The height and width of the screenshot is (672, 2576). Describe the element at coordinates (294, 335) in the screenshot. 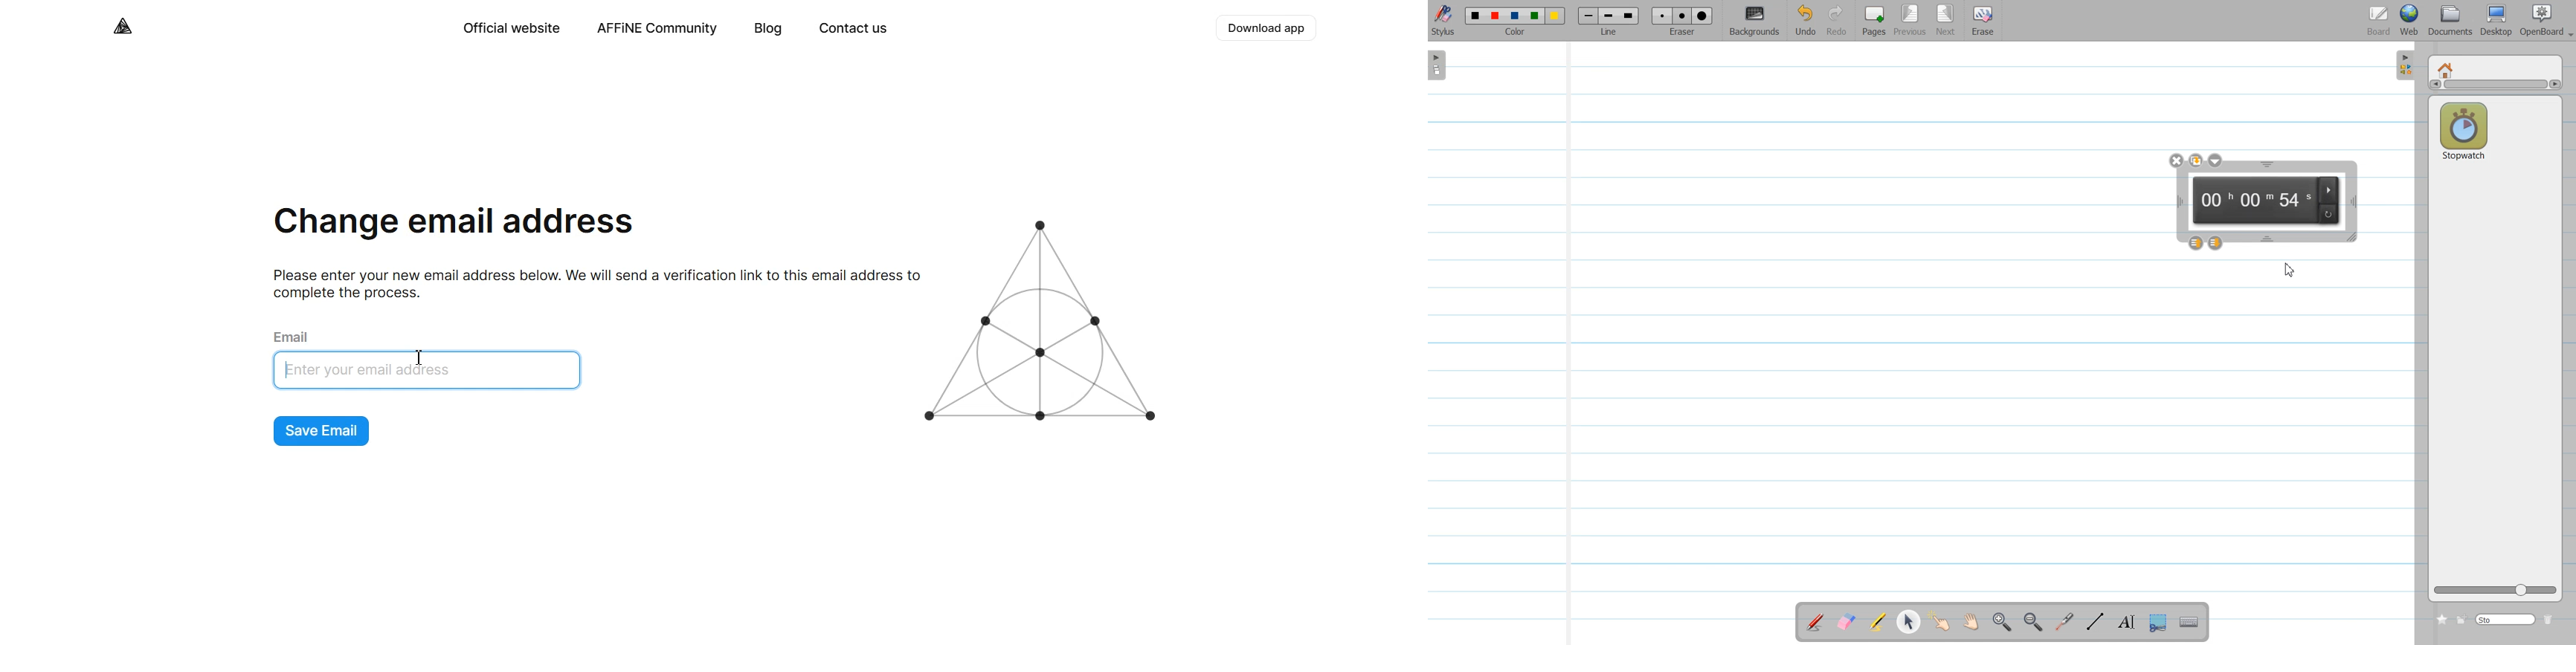

I see `email` at that location.